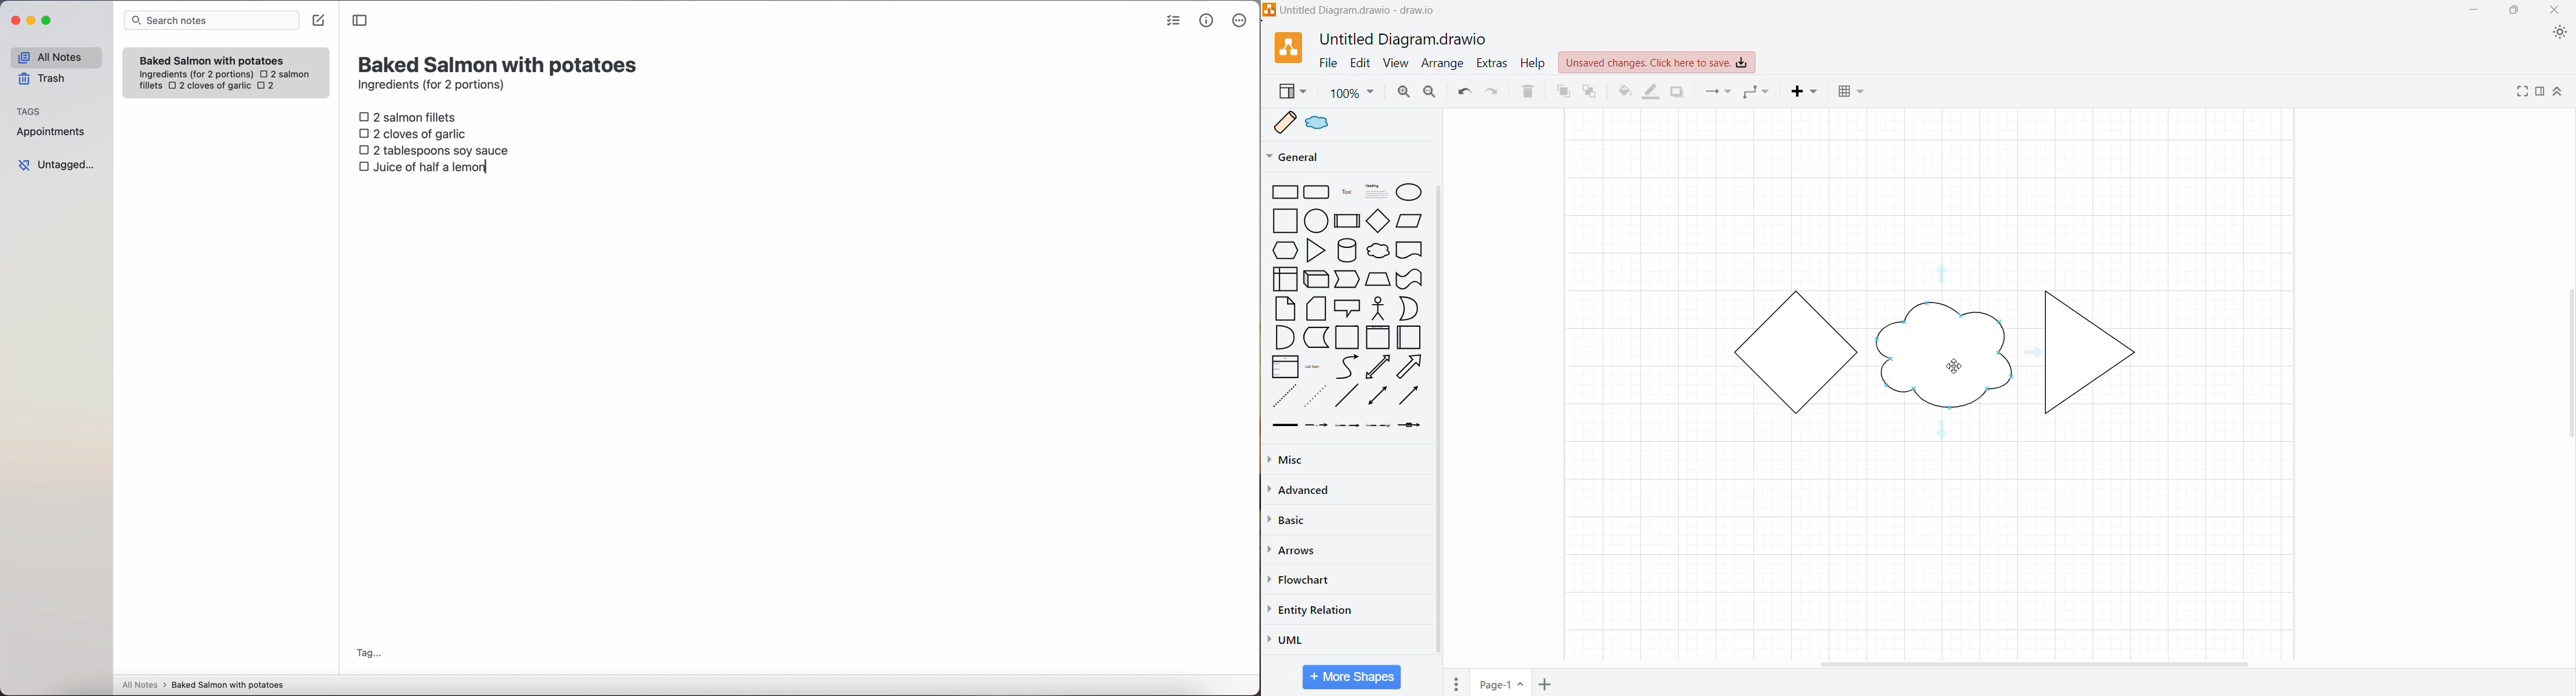  What do you see at coordinates (209, 86) in the screenshot?
I see `2 cloves of garlic` at bounding box center [209, 86].